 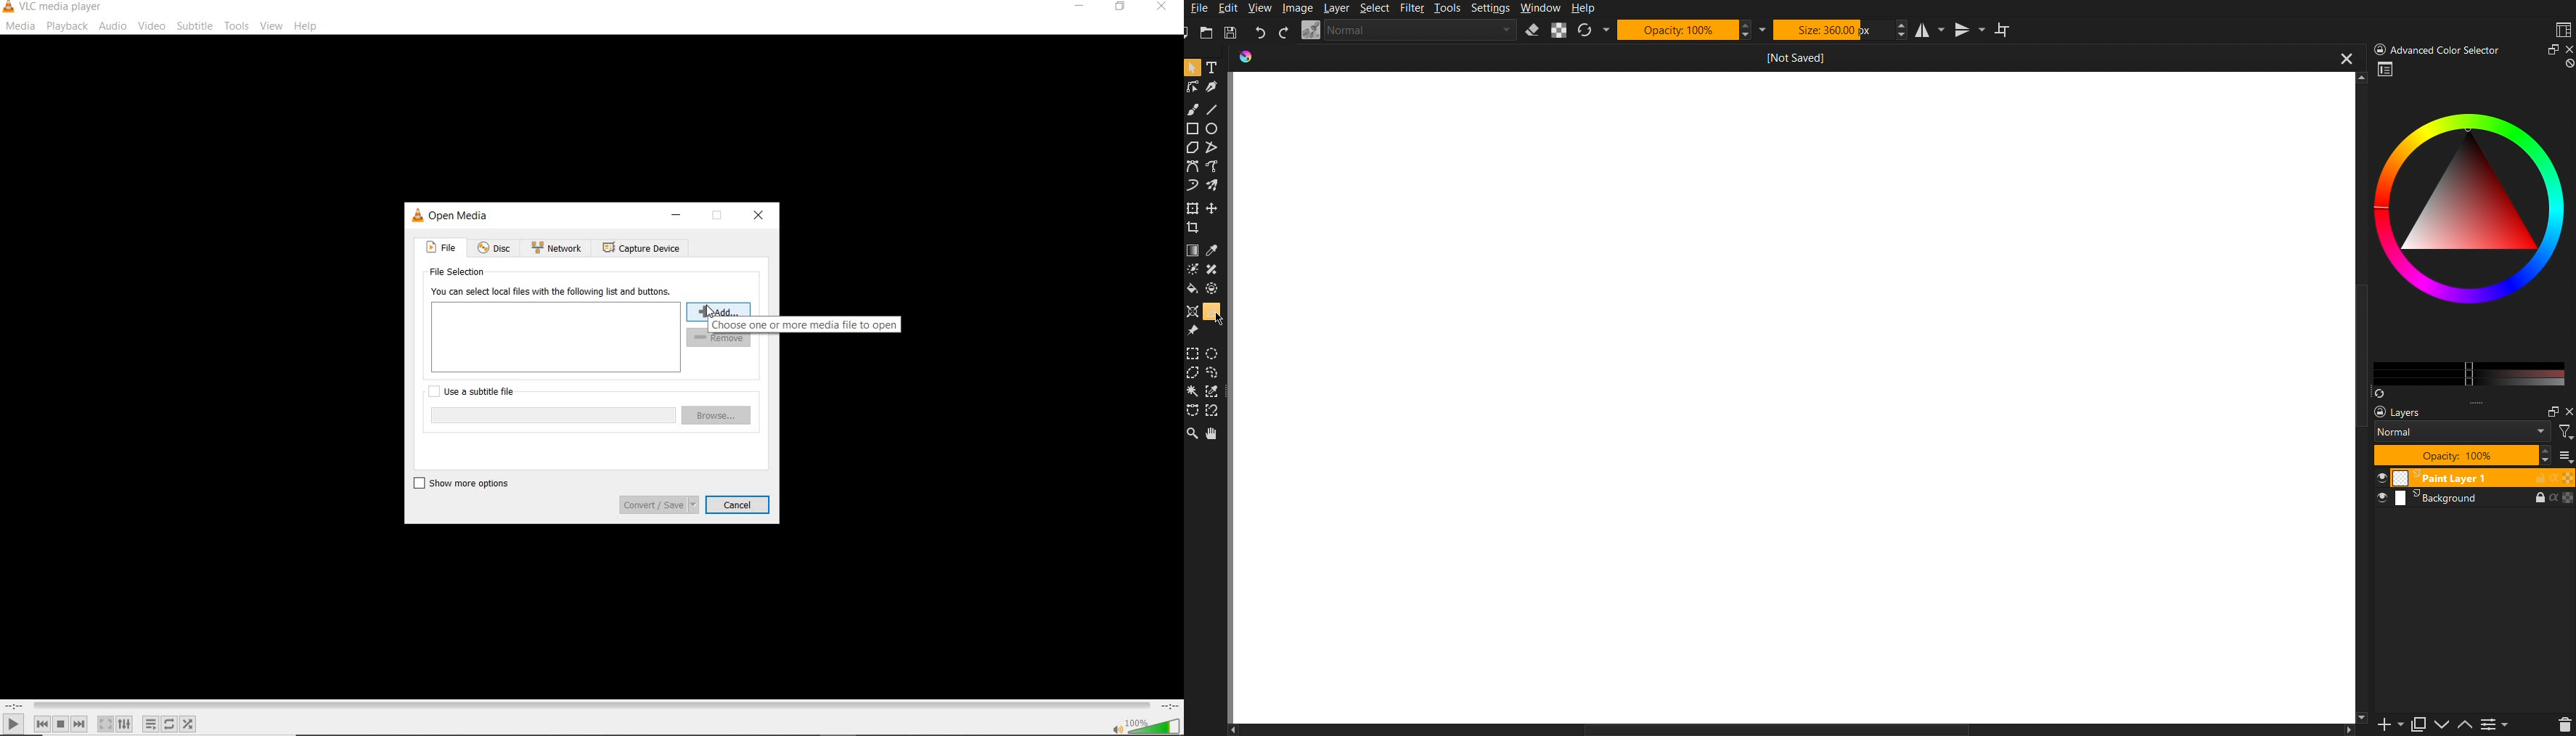 What do you see at coordinates (1194, 109) in the screenshot?
I see `Brush` at bounding box center [1194, 109].